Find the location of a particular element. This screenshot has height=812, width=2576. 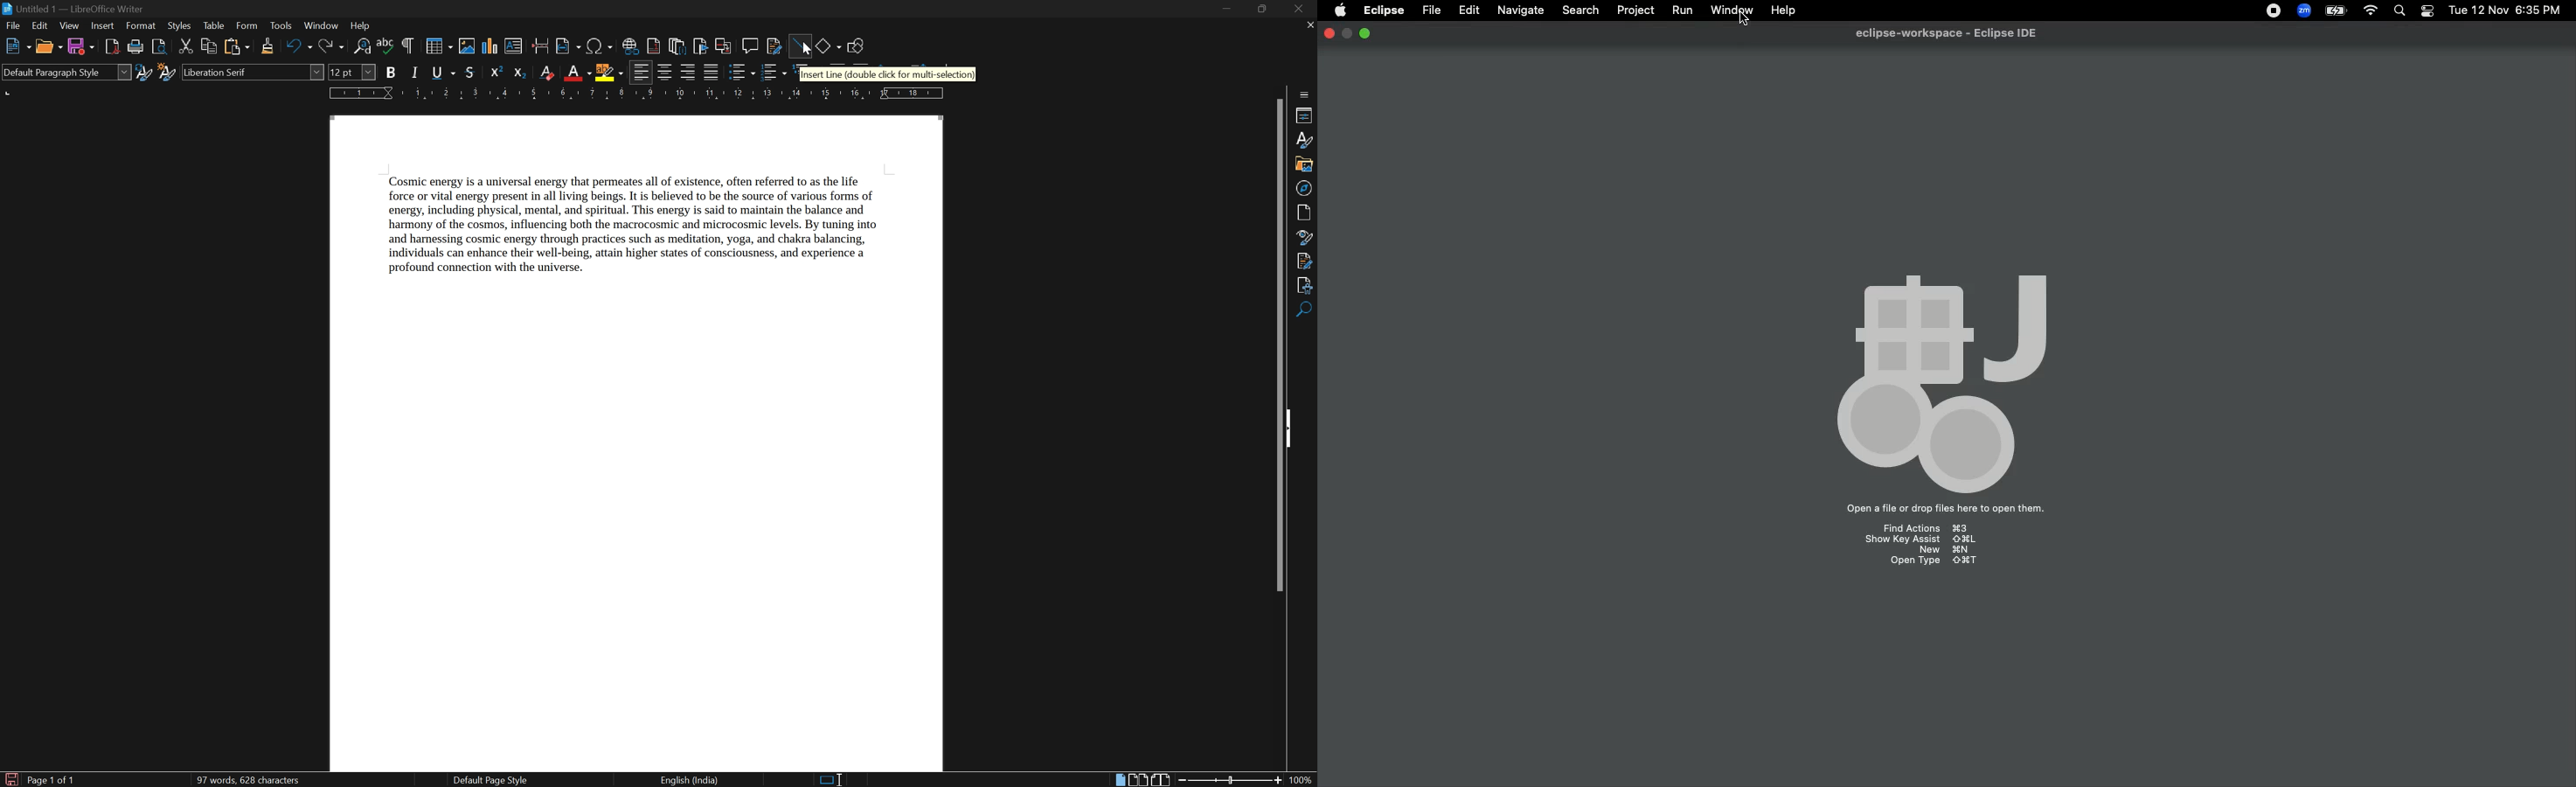

file is located at coordinates (13, 27).